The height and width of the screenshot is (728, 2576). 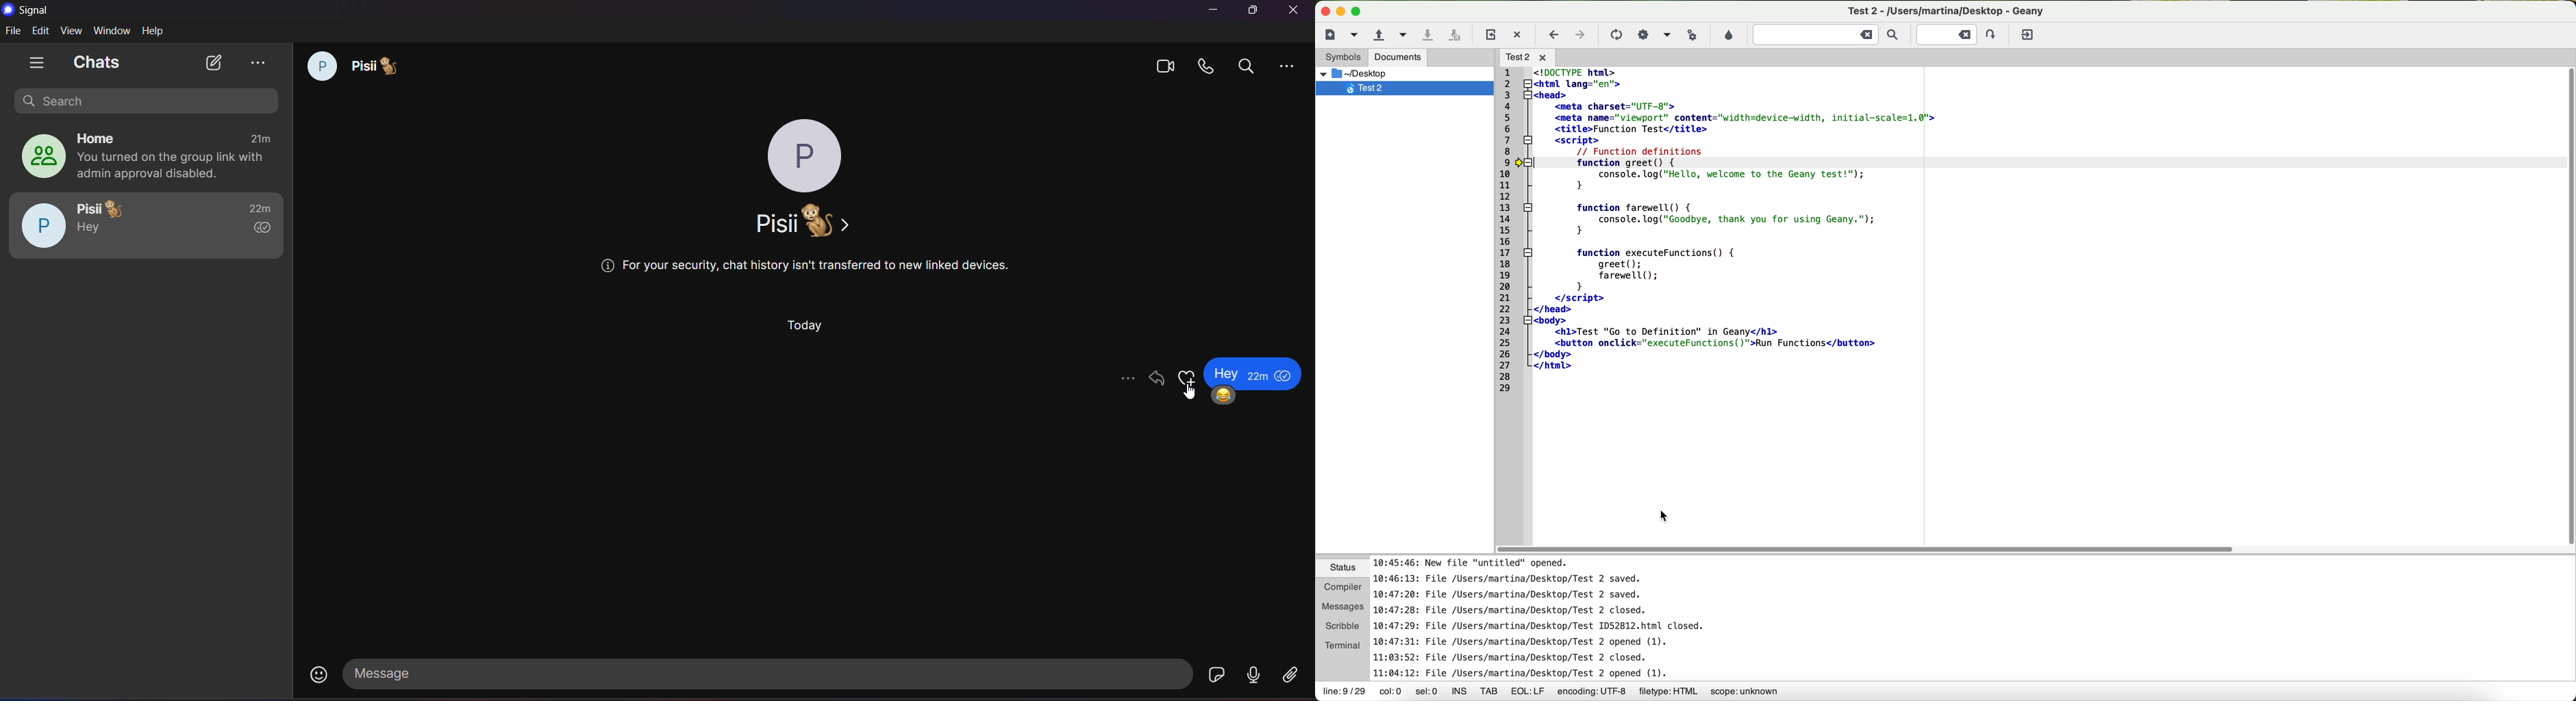 I want to click on more, so click(x=1126, y=377).